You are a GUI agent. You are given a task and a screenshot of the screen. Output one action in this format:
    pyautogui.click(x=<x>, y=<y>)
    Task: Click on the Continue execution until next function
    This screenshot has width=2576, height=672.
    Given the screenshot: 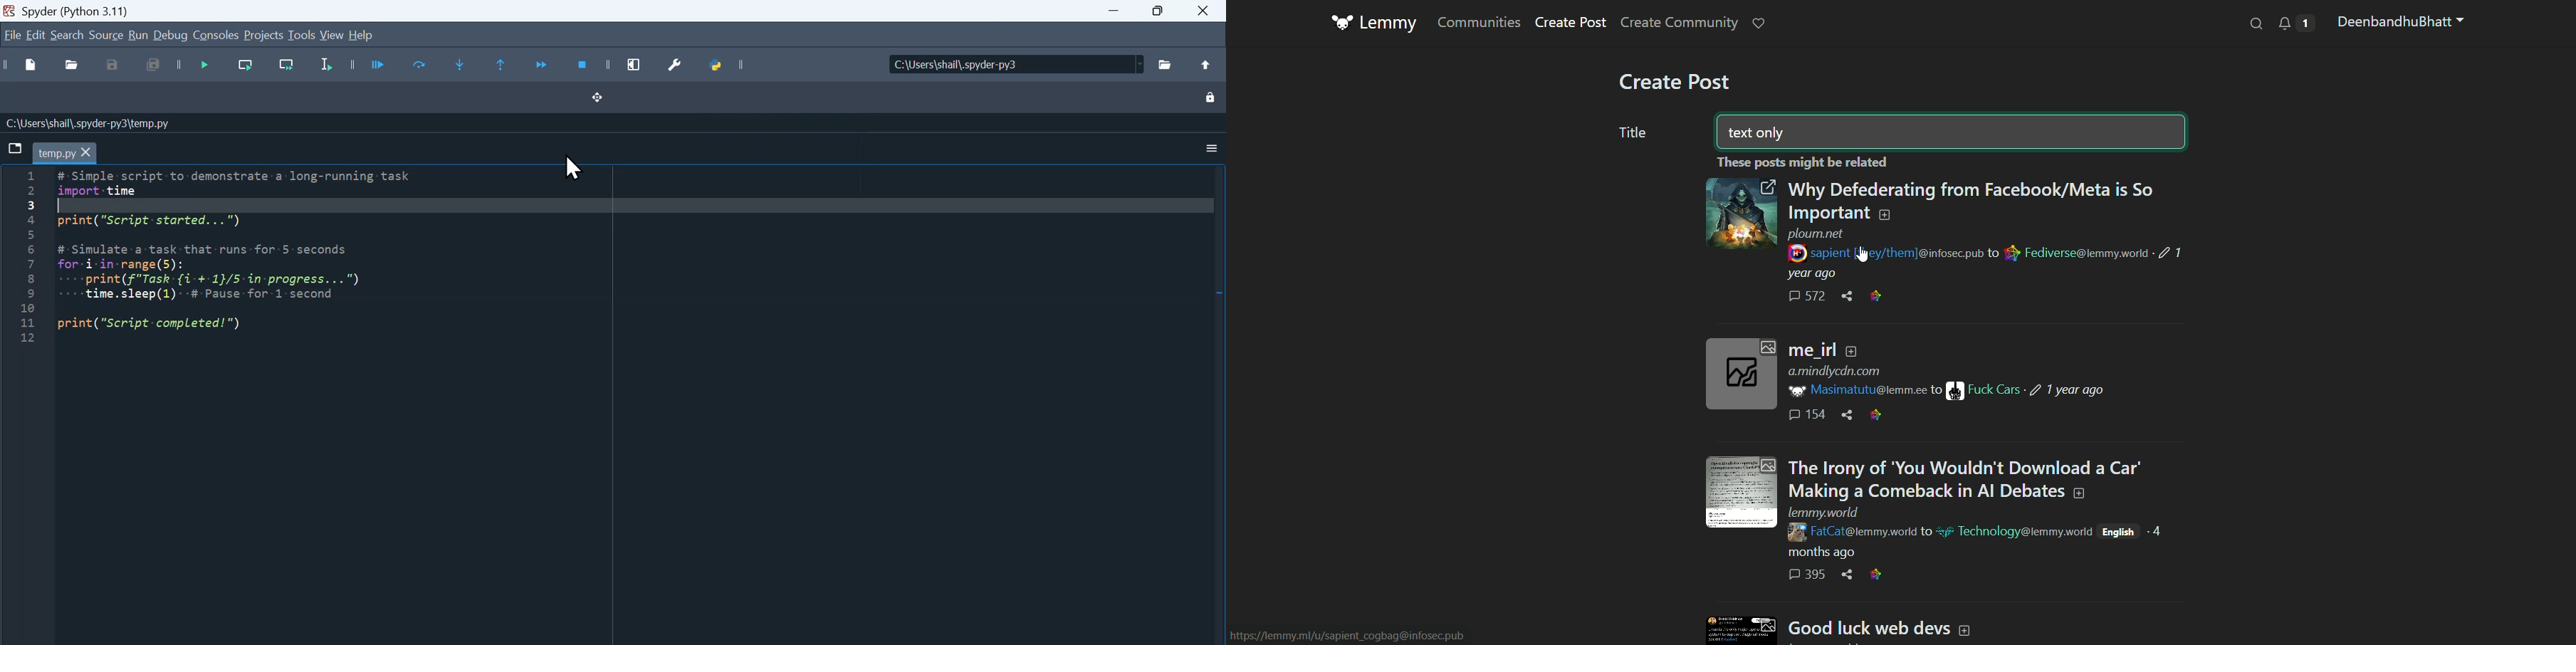 What is the action you would take?
    pyautogui.click(x=544, y=64)
    